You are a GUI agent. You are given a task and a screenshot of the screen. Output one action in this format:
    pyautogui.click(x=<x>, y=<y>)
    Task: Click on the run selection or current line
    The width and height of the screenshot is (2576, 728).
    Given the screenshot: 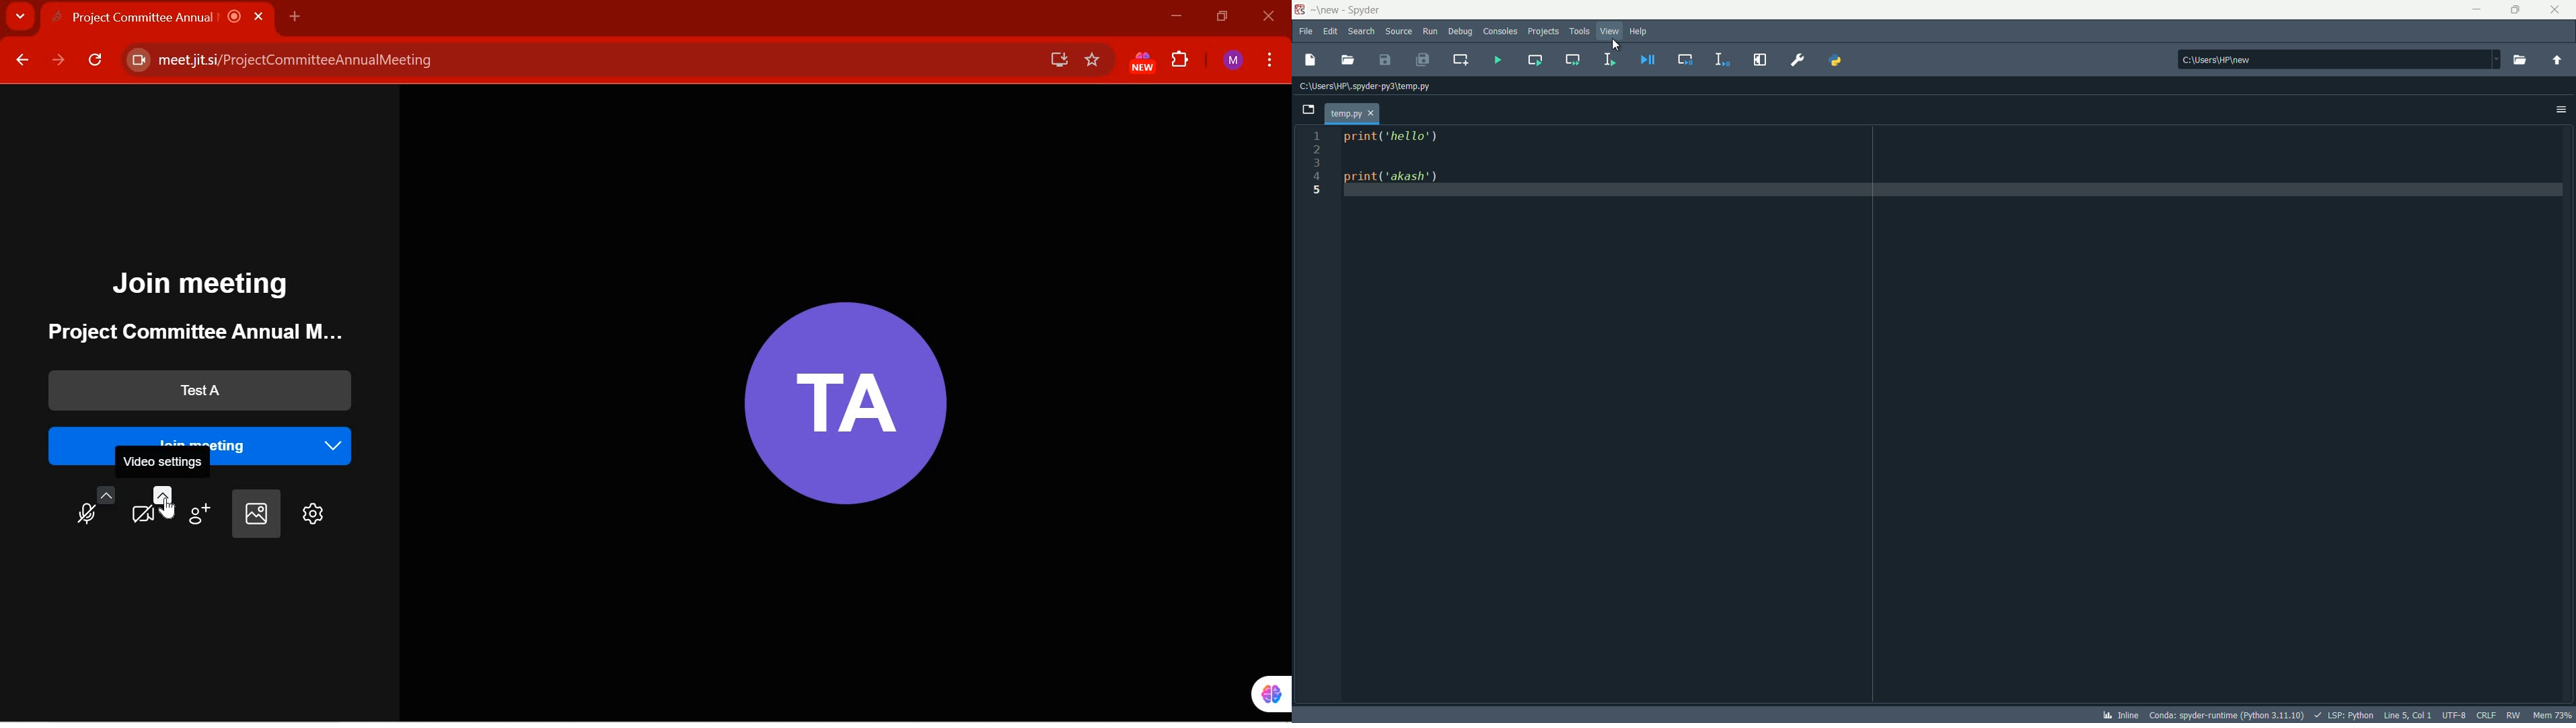 What is the action you would take?
    pyautogui.click(x=1611, y=59)
    